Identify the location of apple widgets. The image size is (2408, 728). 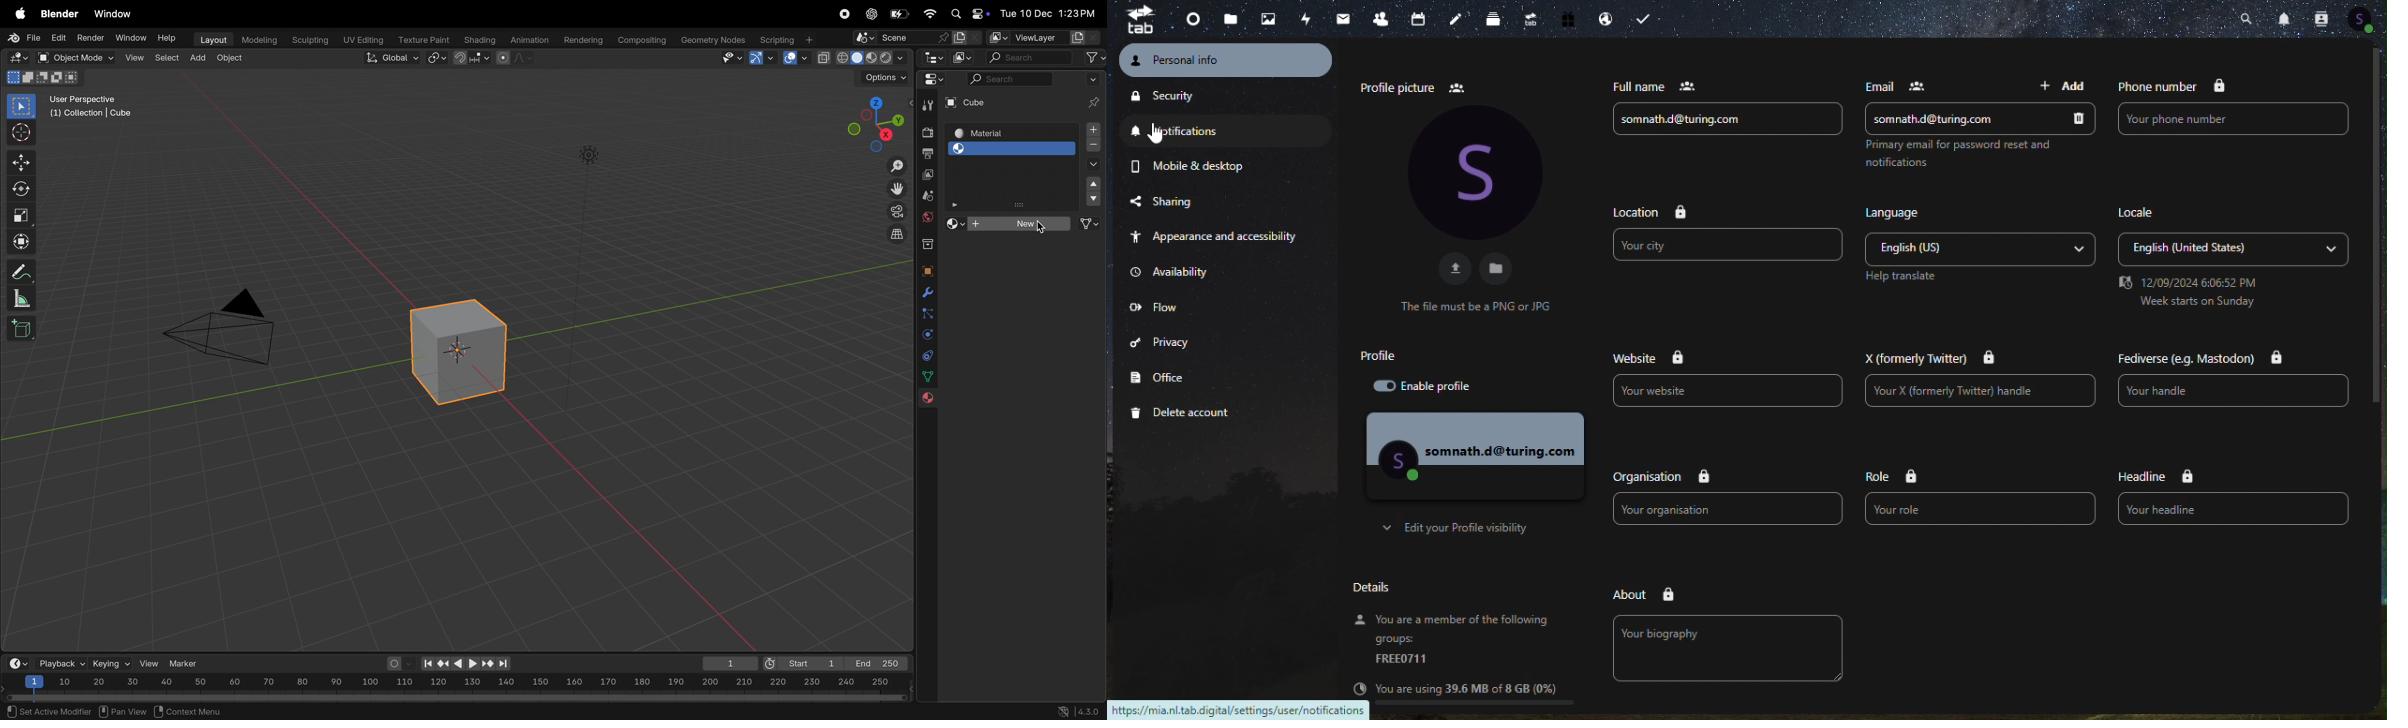
(967, 14).